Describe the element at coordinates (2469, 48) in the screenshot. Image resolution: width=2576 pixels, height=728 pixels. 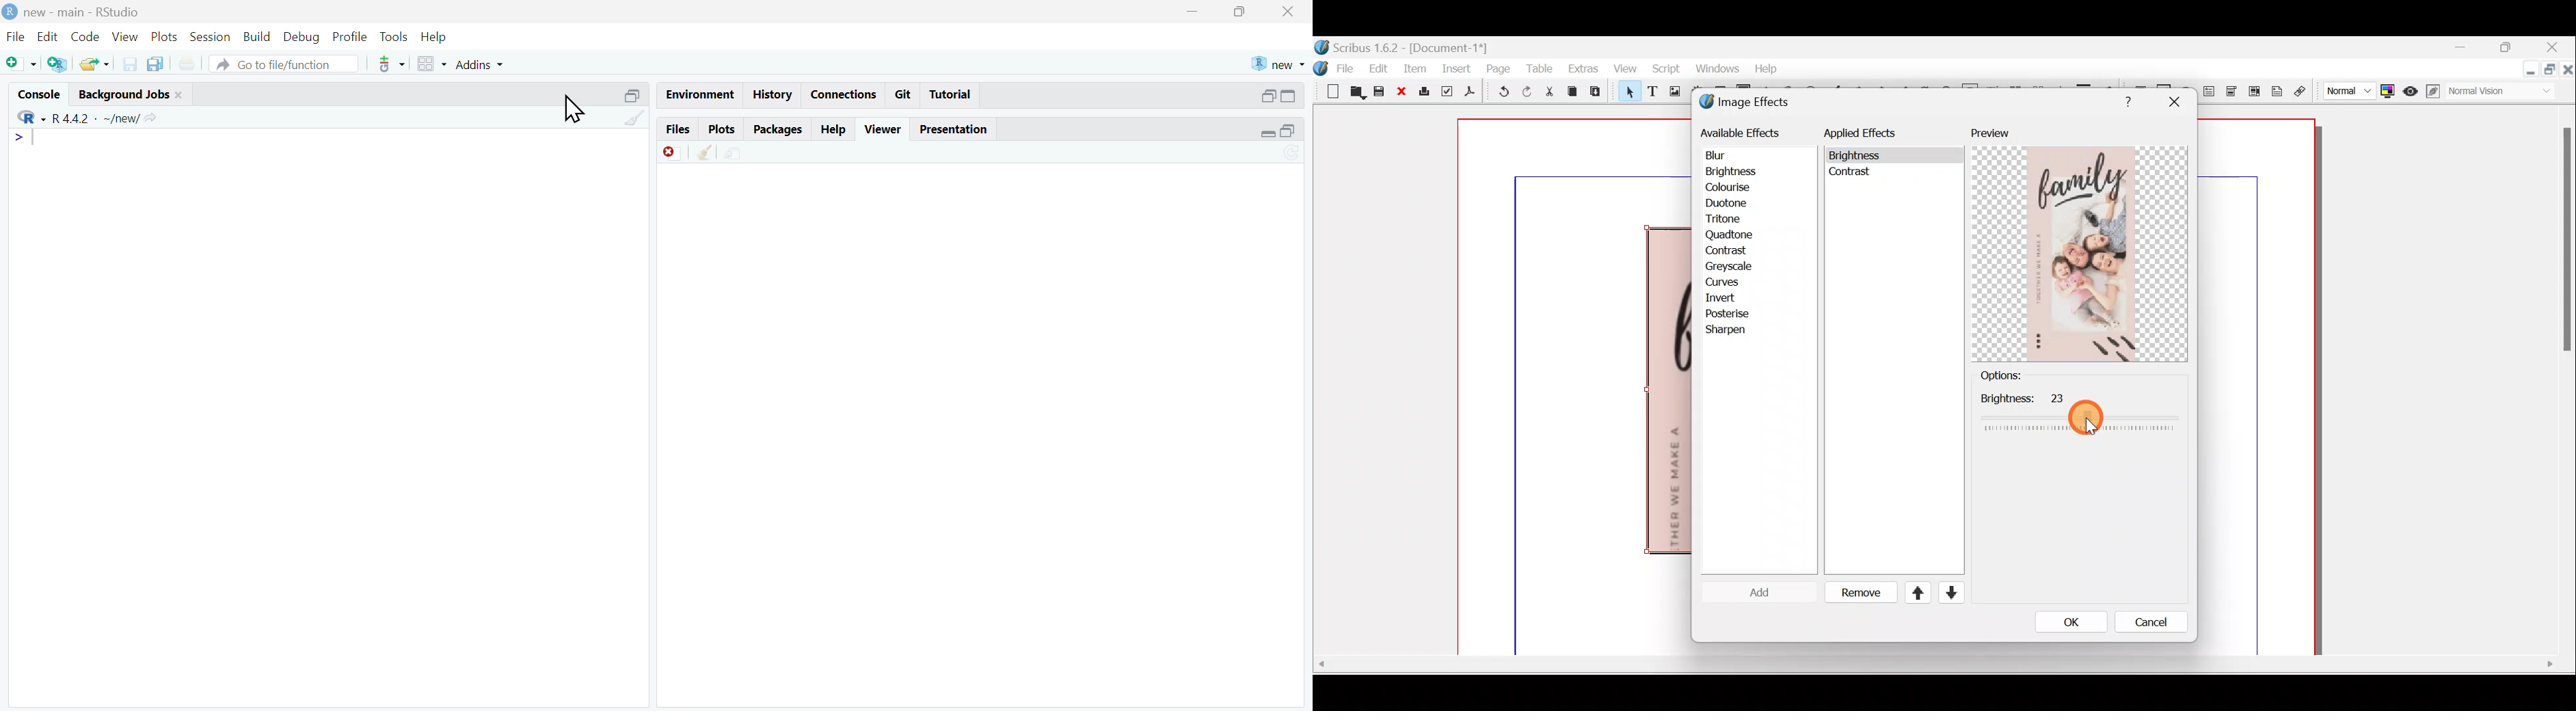
I see `Minimise` at that location.